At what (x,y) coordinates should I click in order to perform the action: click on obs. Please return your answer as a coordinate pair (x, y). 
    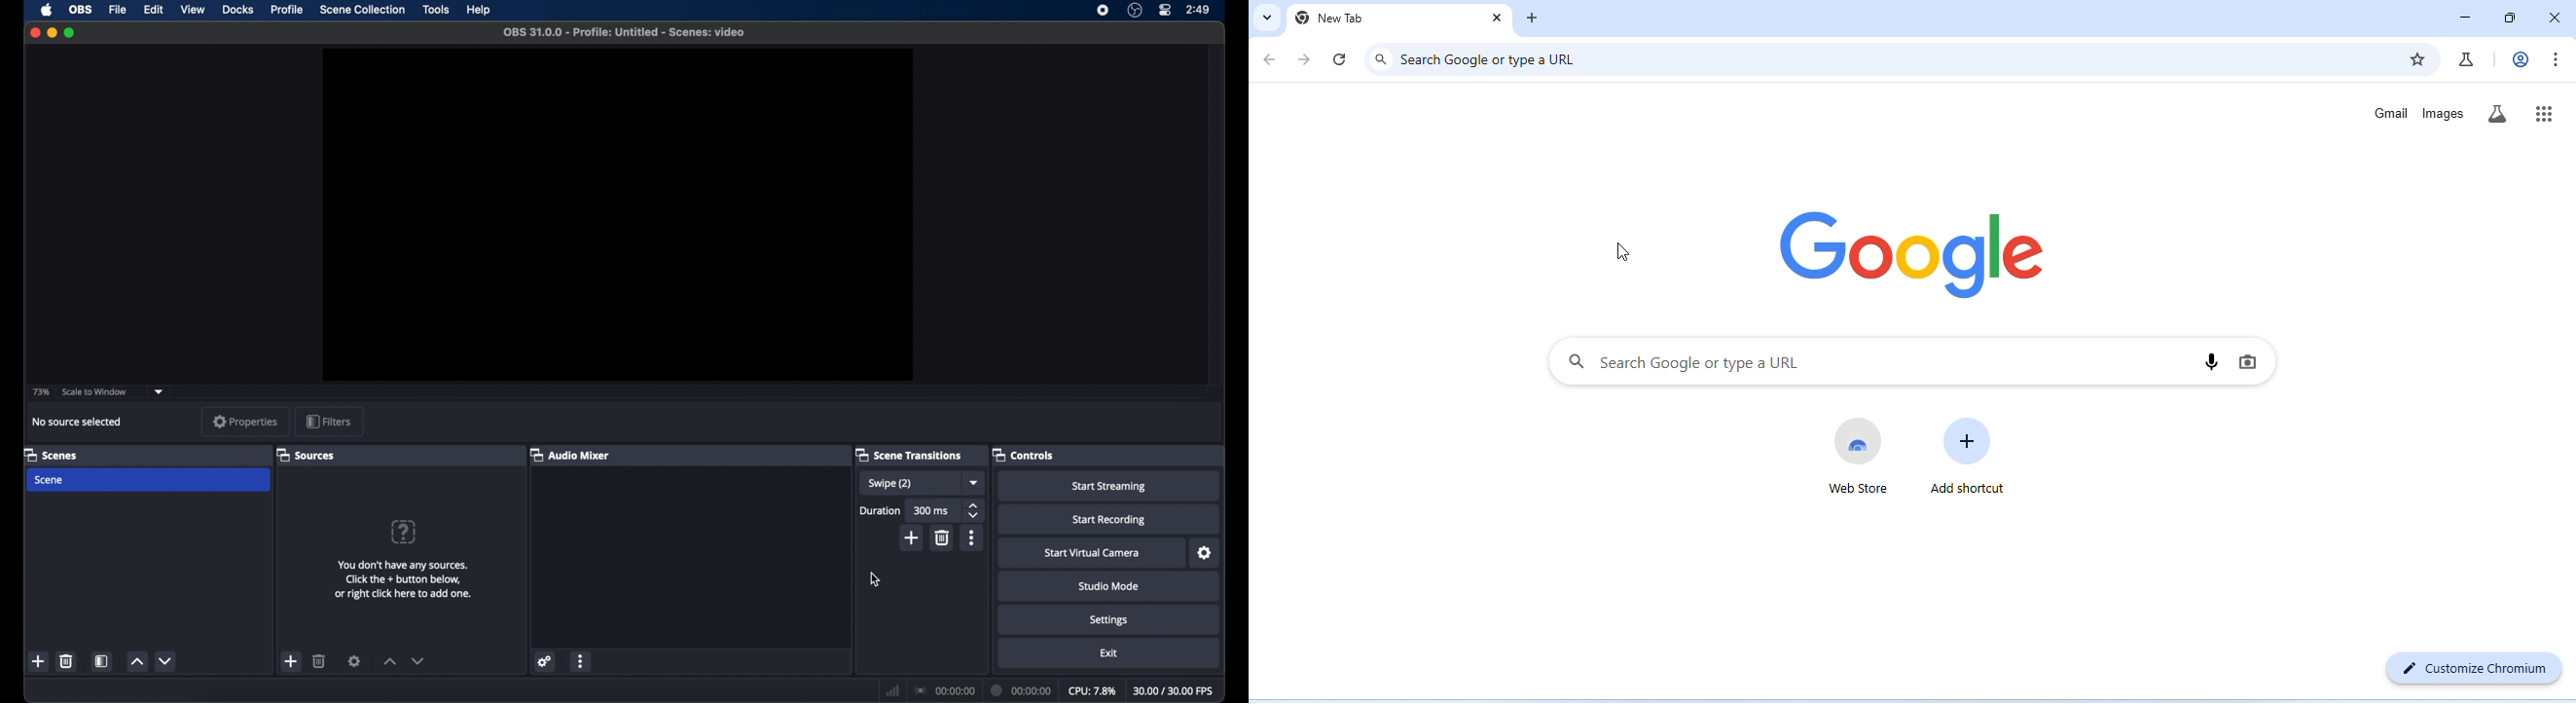
    Looking at the image, I should click on (79, 8).